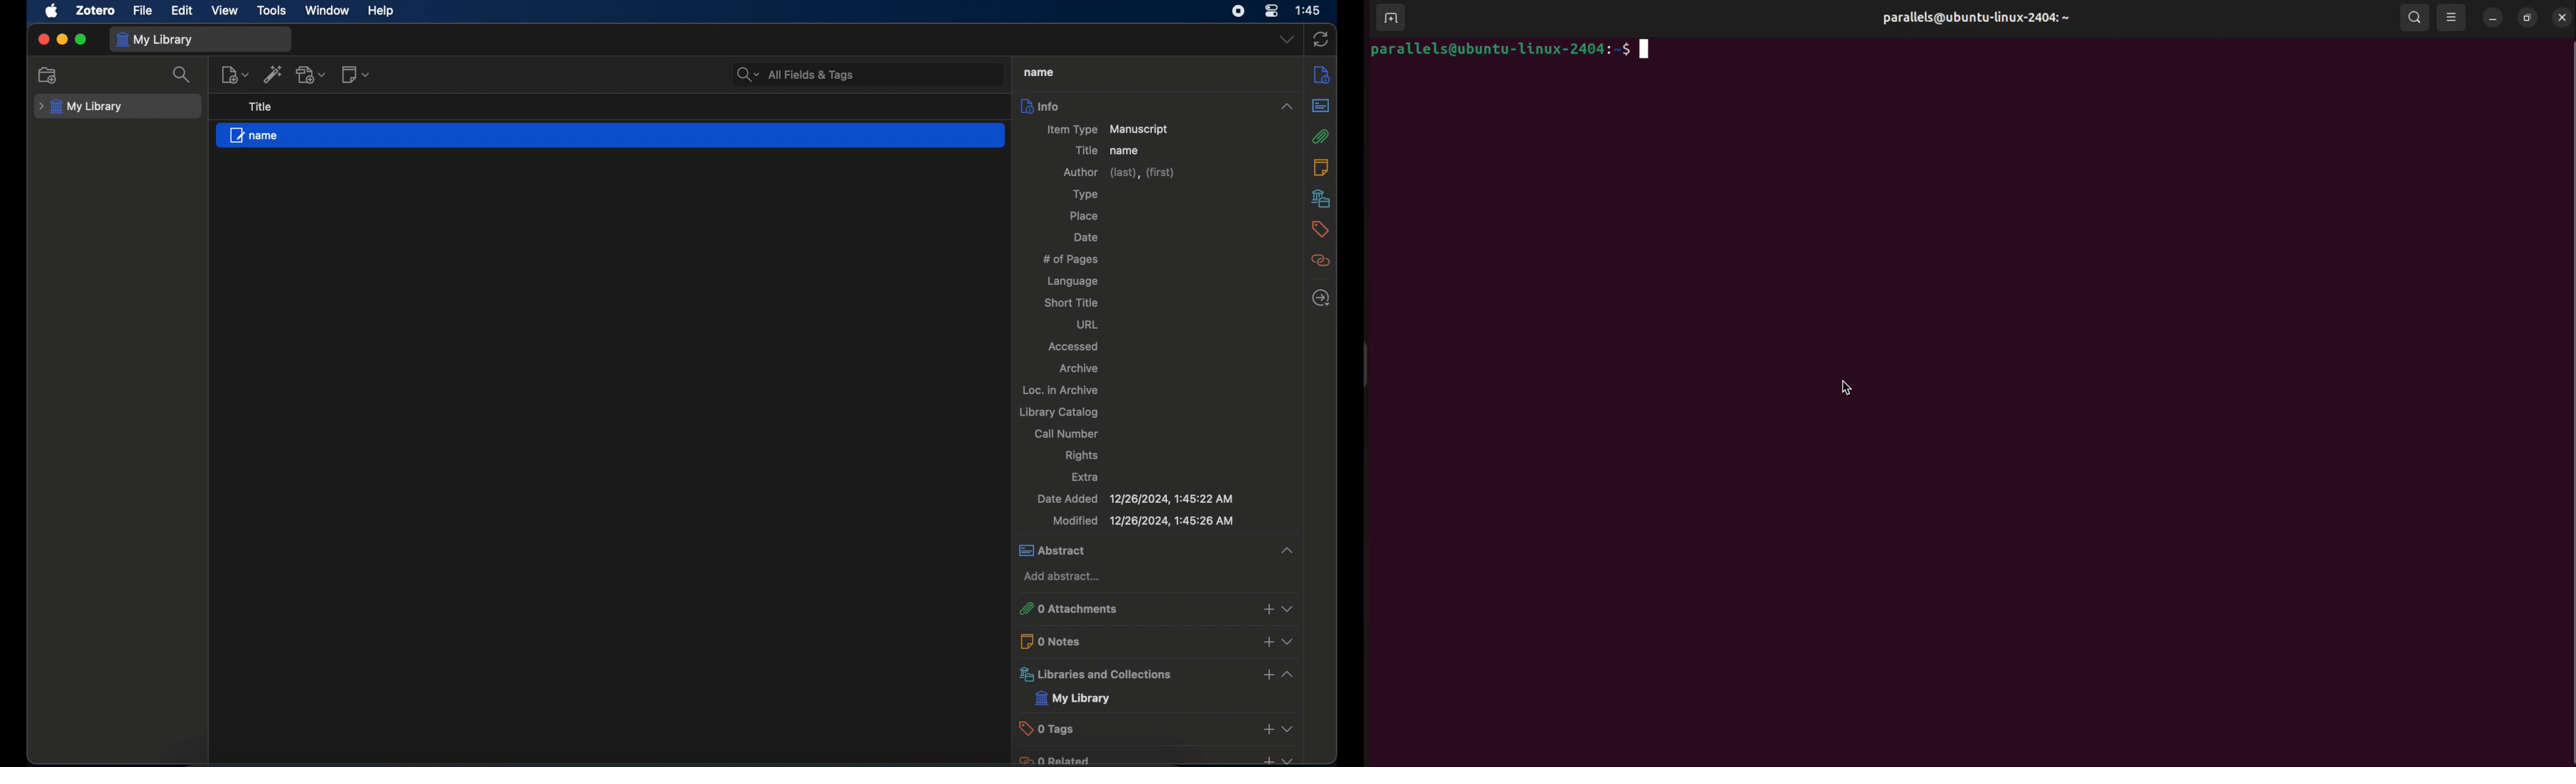 Image resolution: width=2576 pixels, height=784 pixels. Describe the element at coordinates (155, 39) in the screenshot. I see `my library` at that location.